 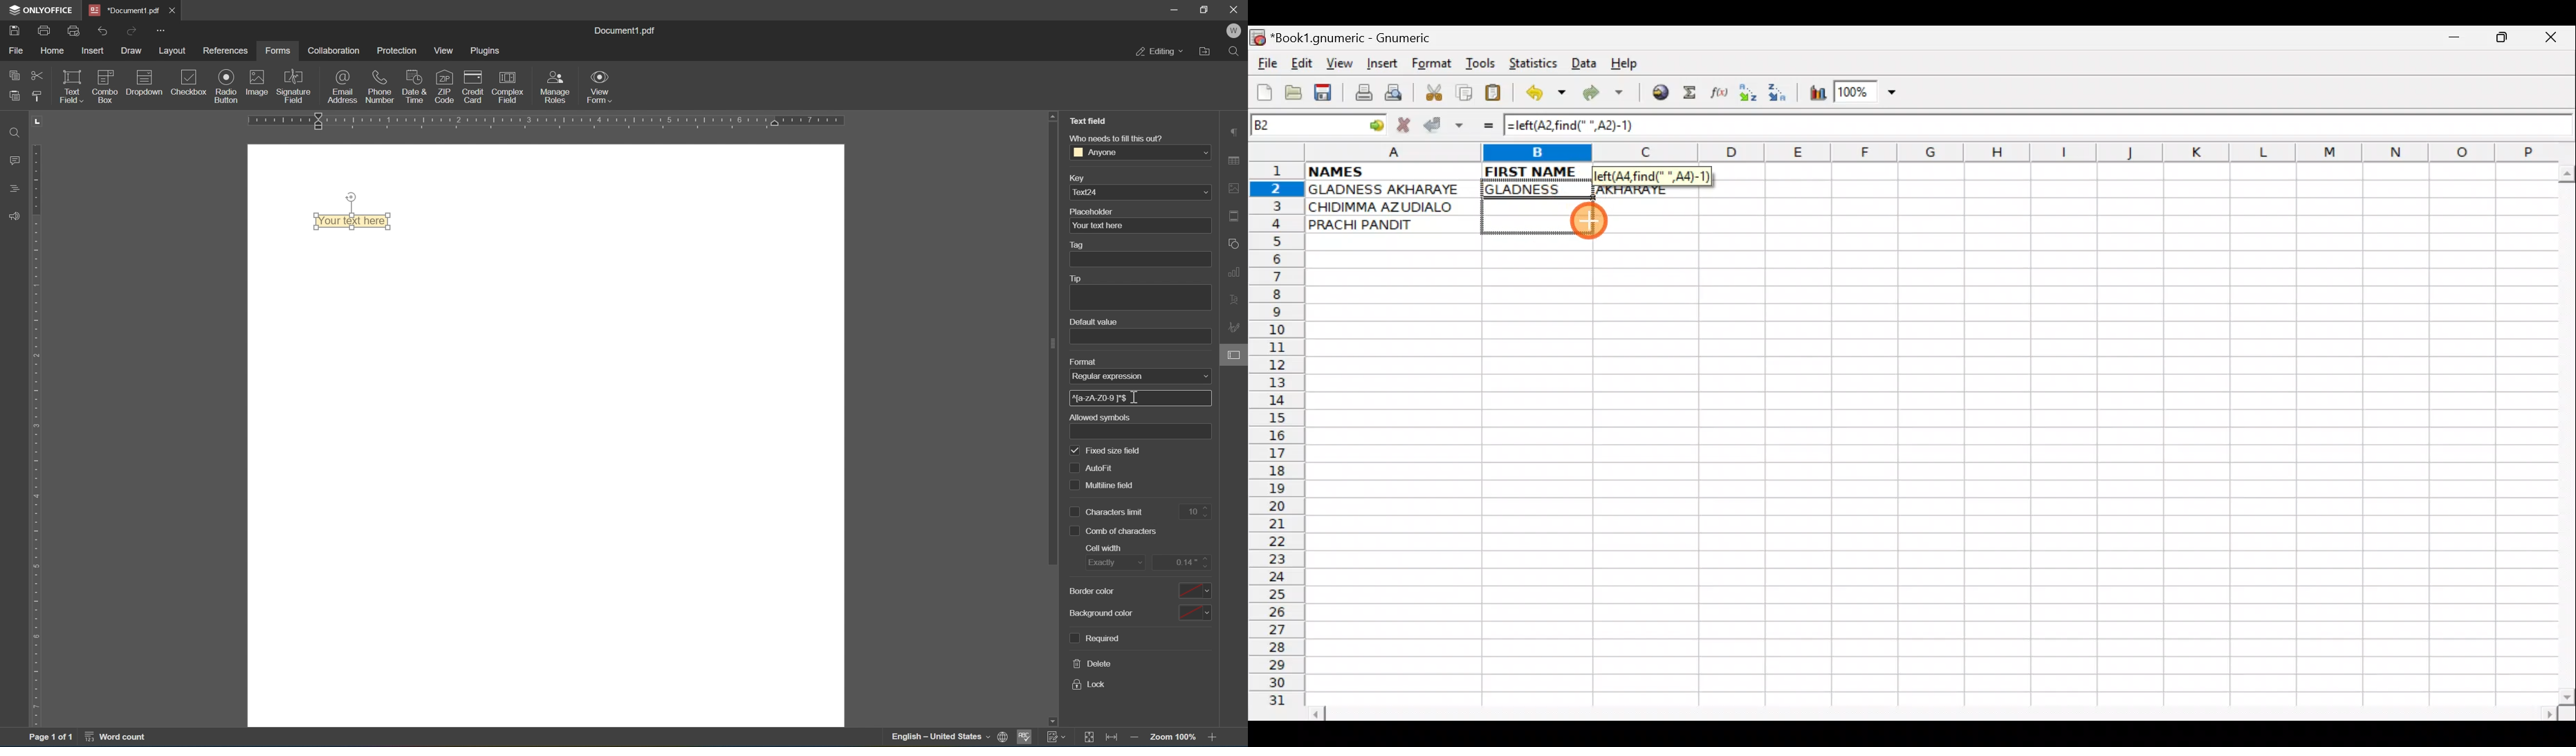 I want to click on lock, so click(x=1089, y=685).